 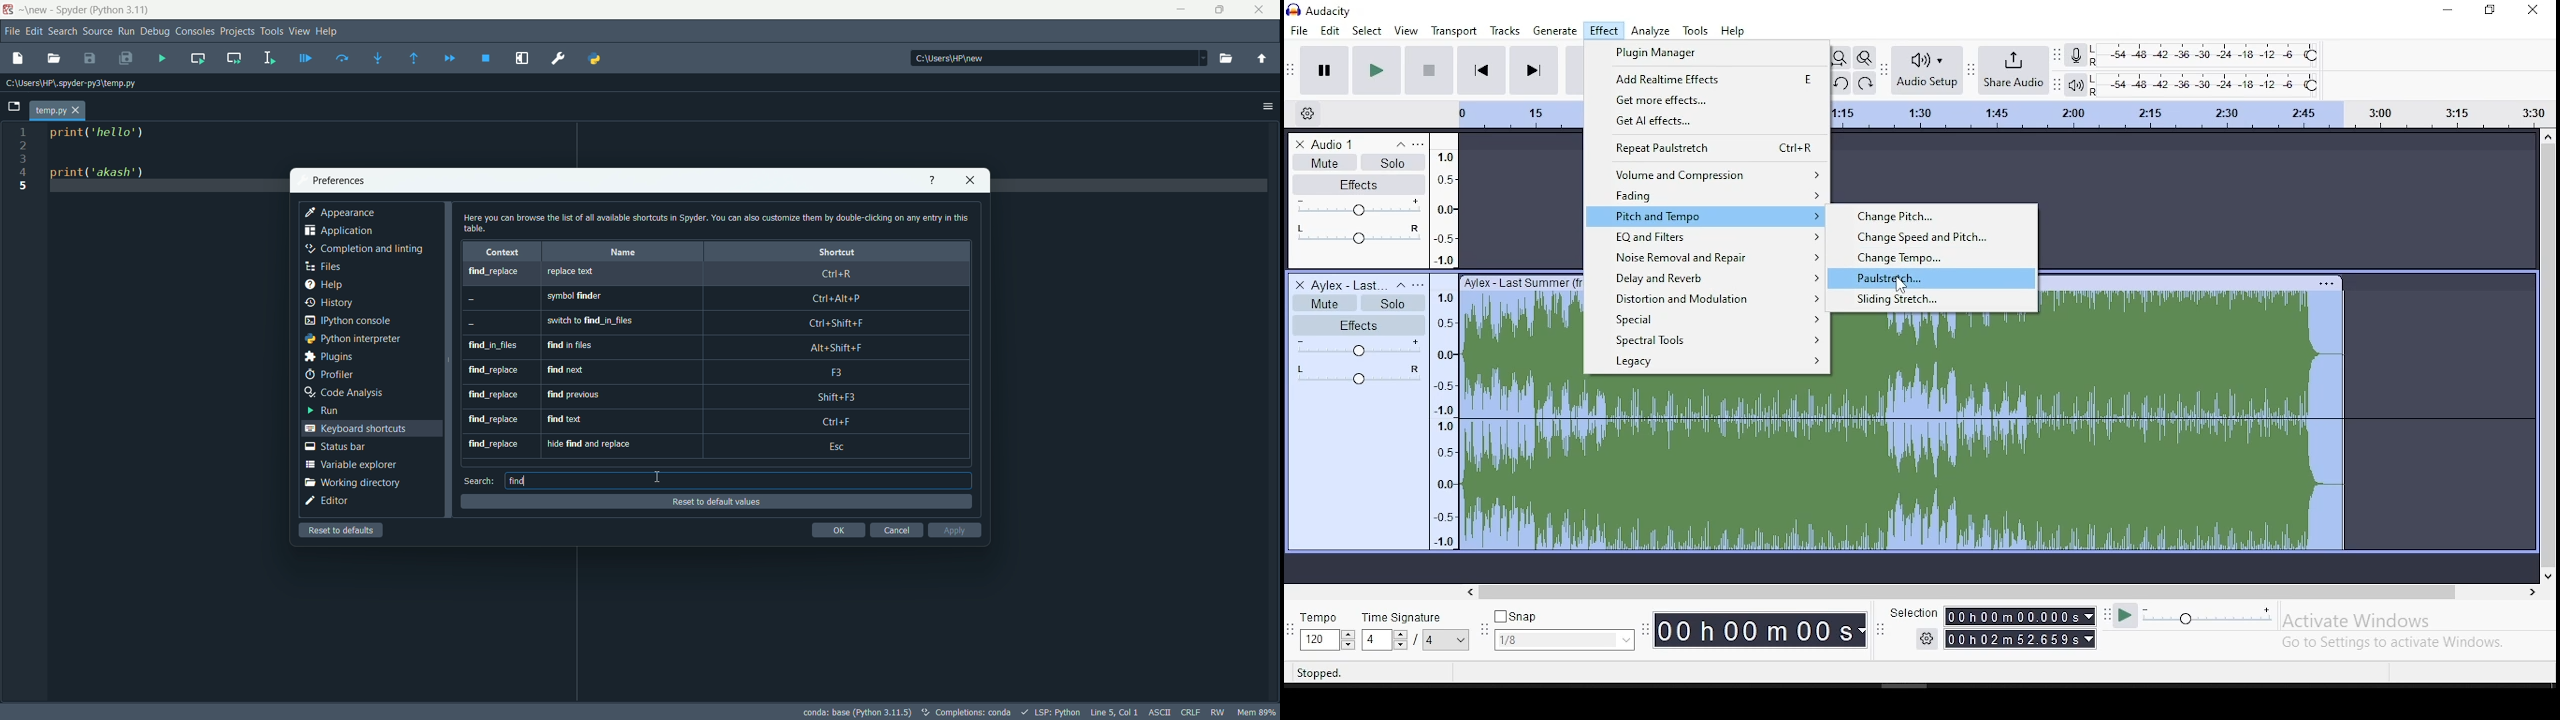 What do you see at coordinates (1519, 115) in the screenshot?
I see `scale` at bounding box center [1519, 115].